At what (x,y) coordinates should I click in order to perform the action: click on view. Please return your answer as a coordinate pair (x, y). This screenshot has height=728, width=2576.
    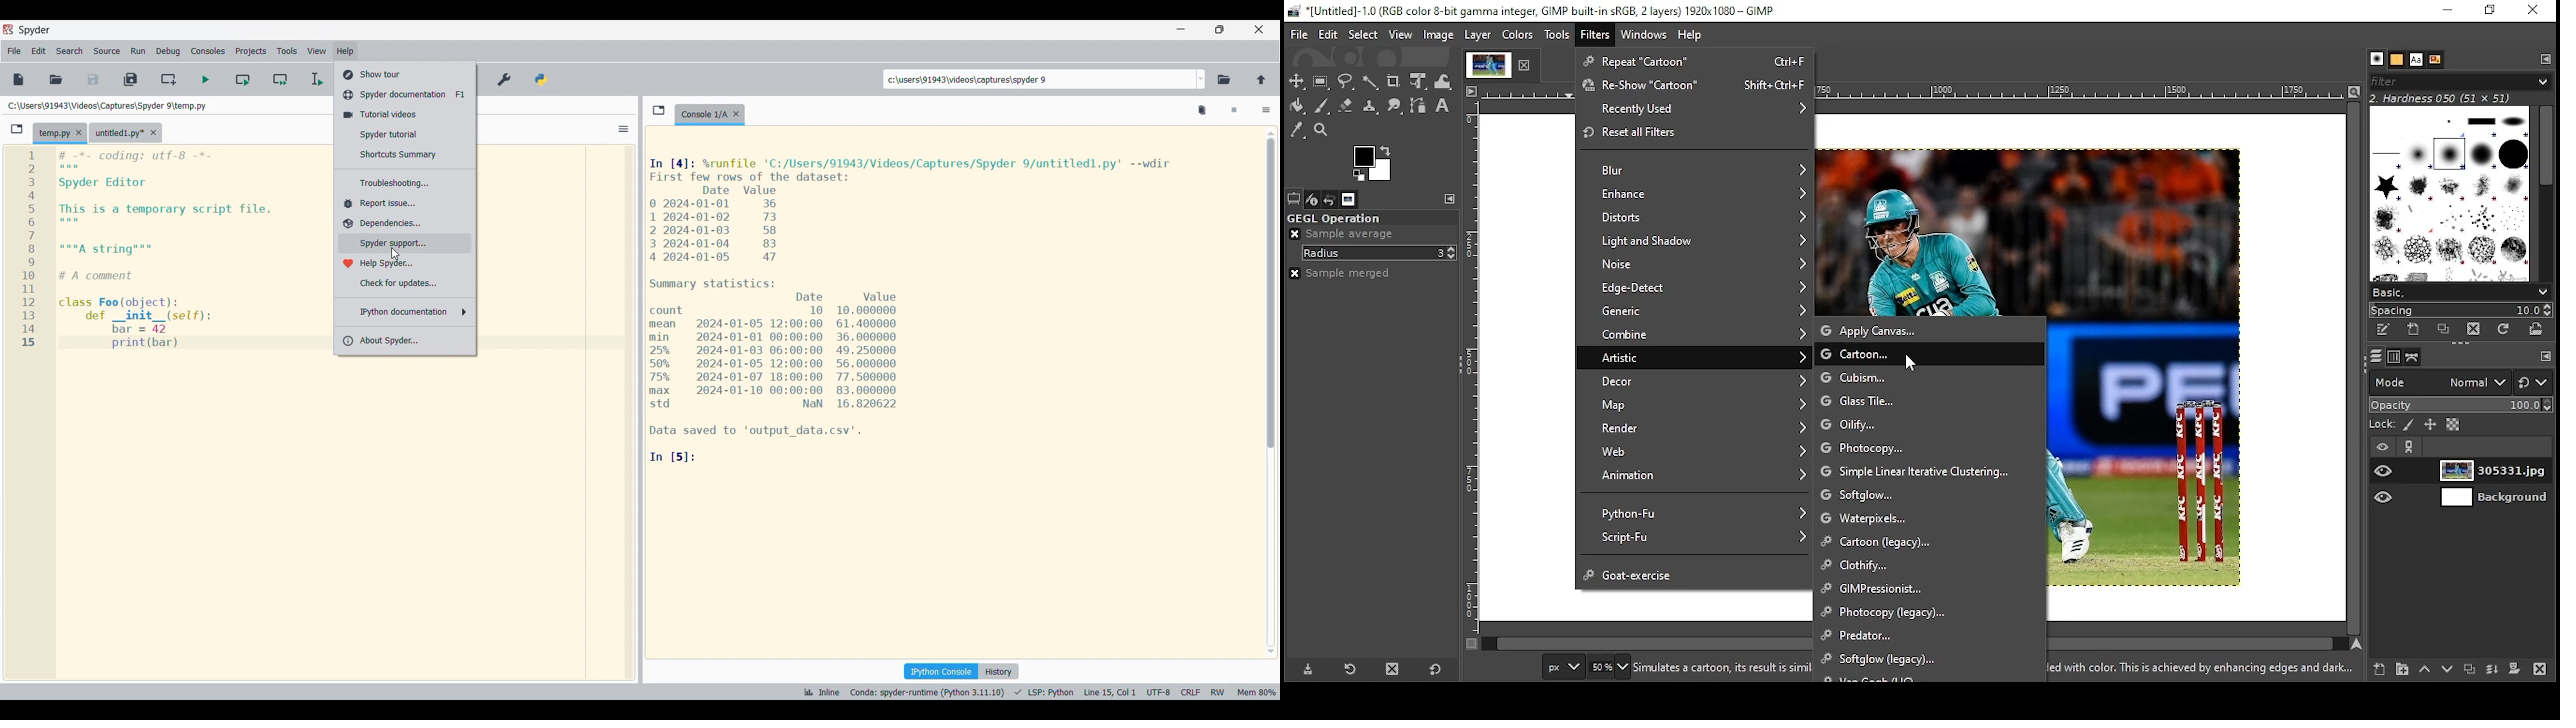
    Looking at the image, I should click on (1400, 34).